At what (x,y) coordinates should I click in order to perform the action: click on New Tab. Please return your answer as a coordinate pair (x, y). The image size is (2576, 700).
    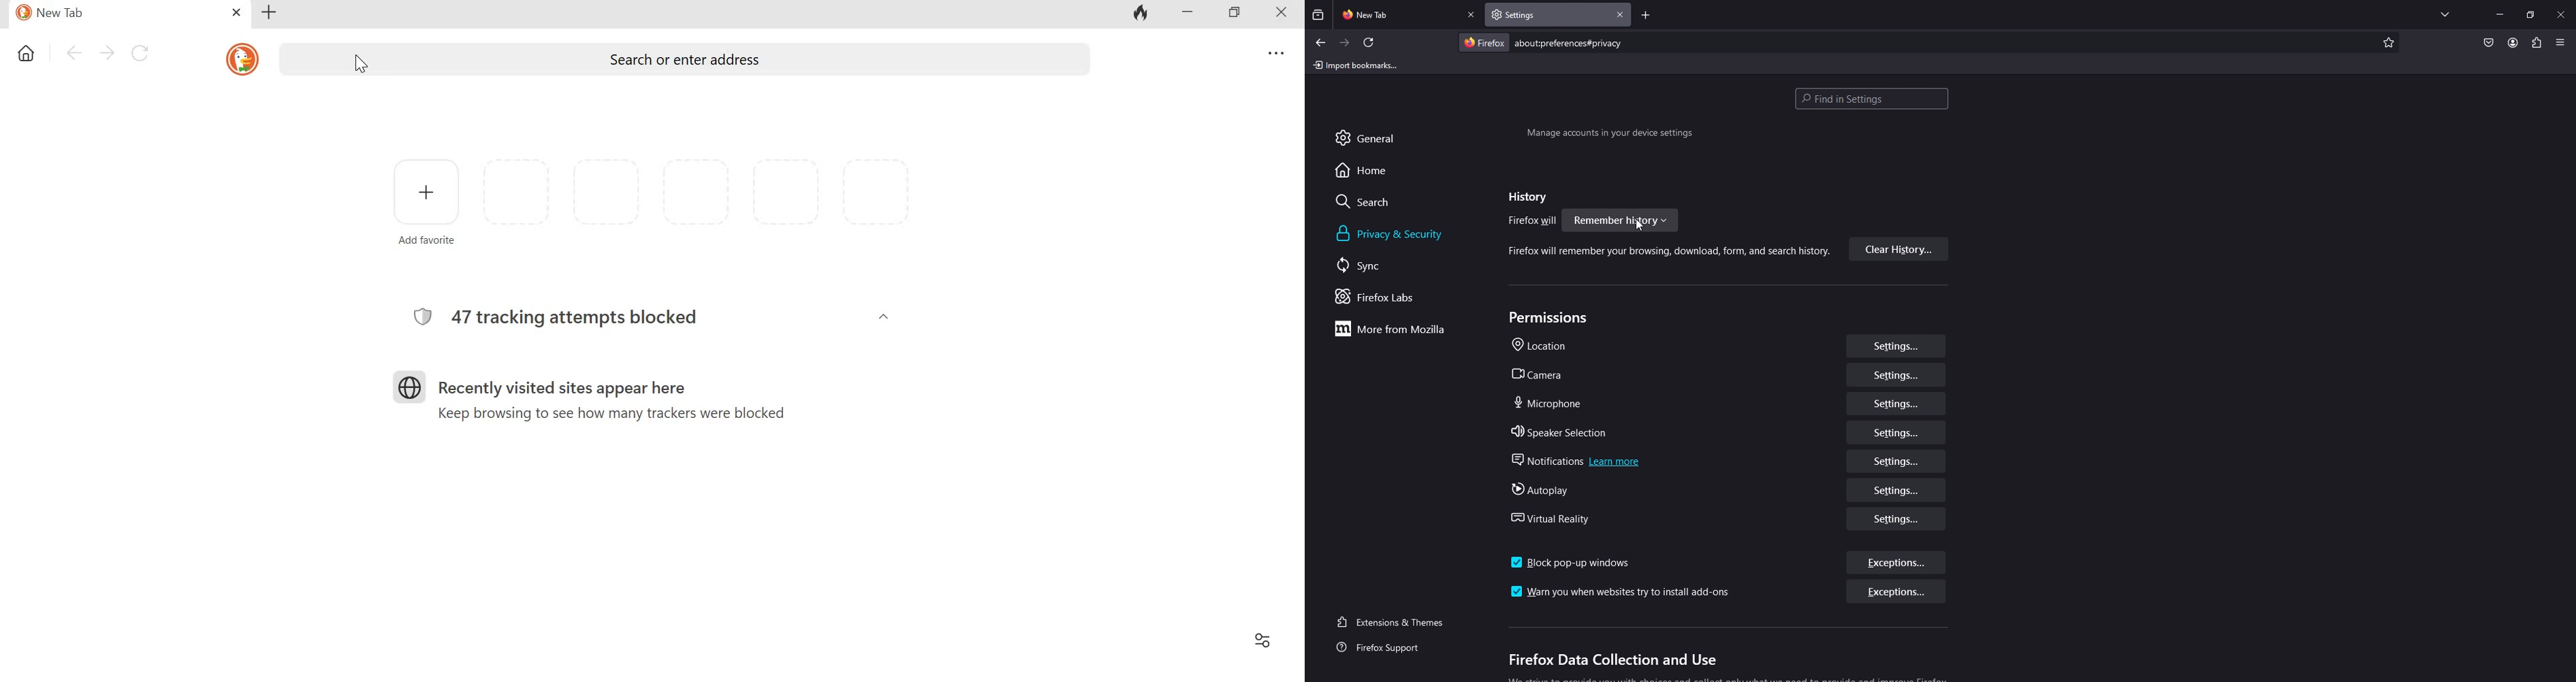
    Looking at the image, I should click on (120, 14).